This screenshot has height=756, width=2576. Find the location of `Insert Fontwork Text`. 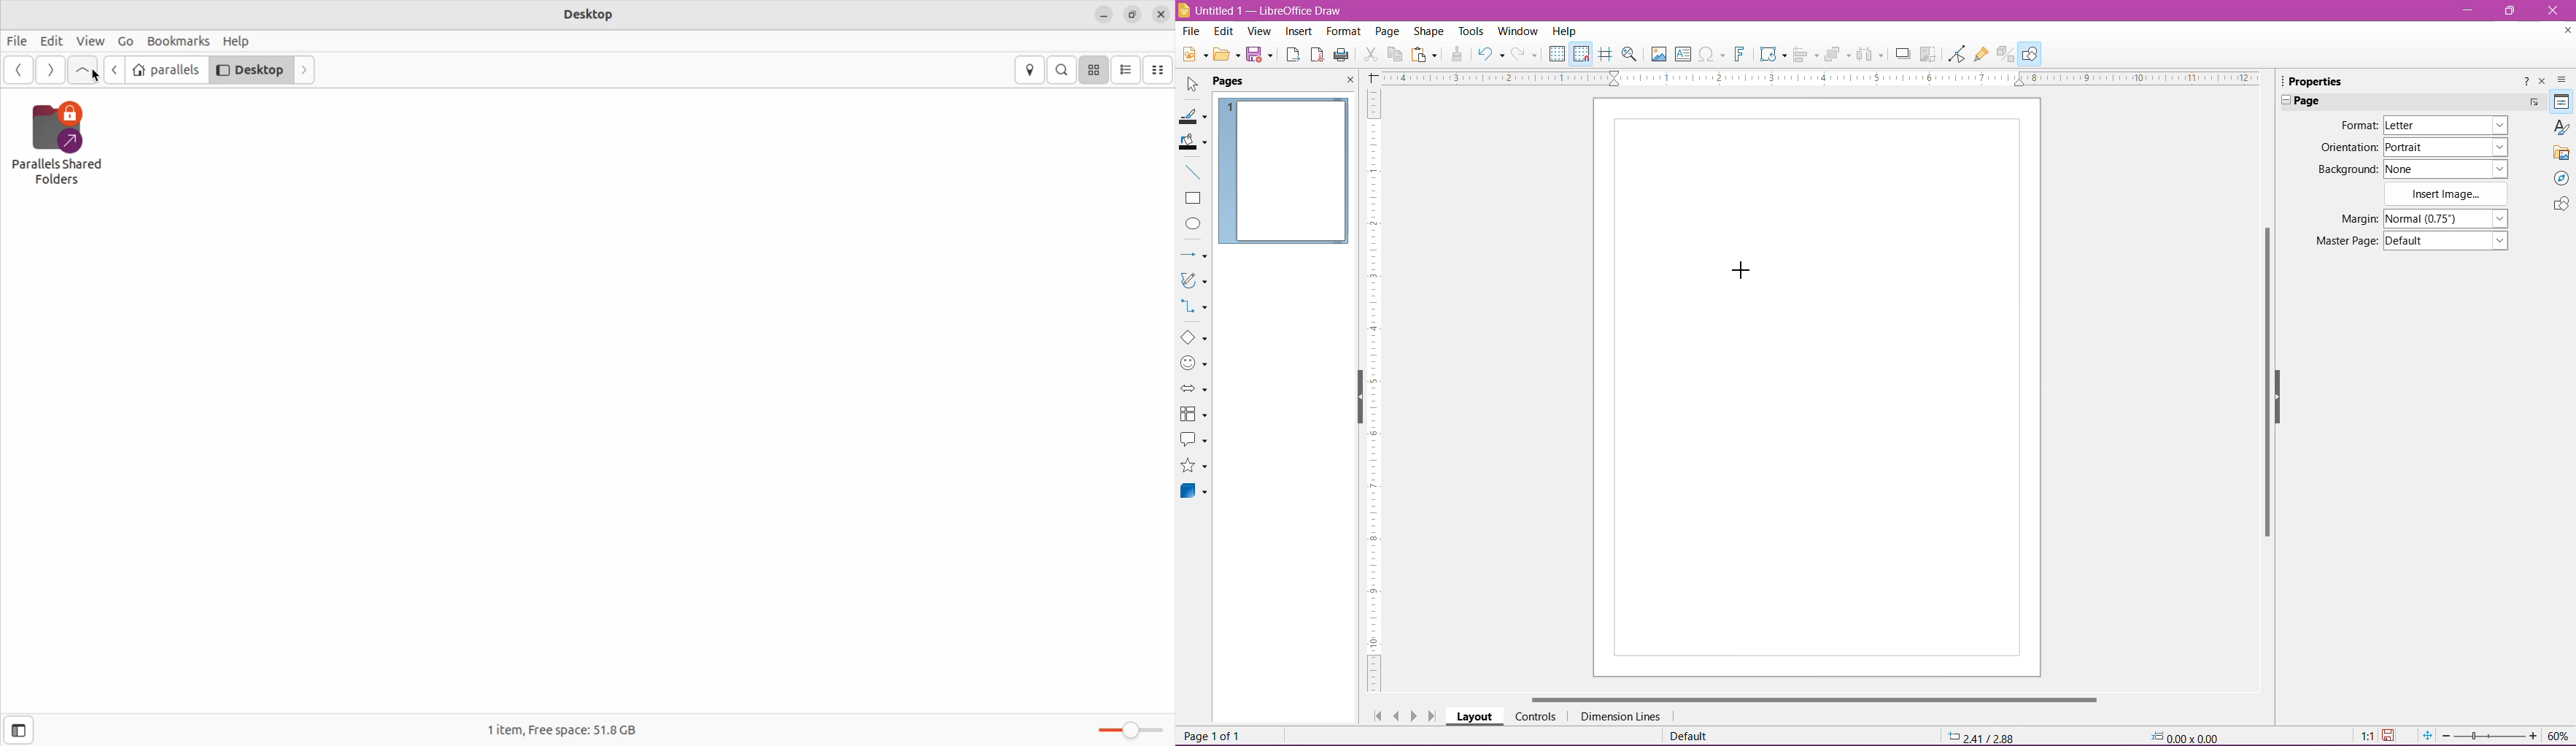

Insert Fontwork Text is located at coordinates (1741, 54).